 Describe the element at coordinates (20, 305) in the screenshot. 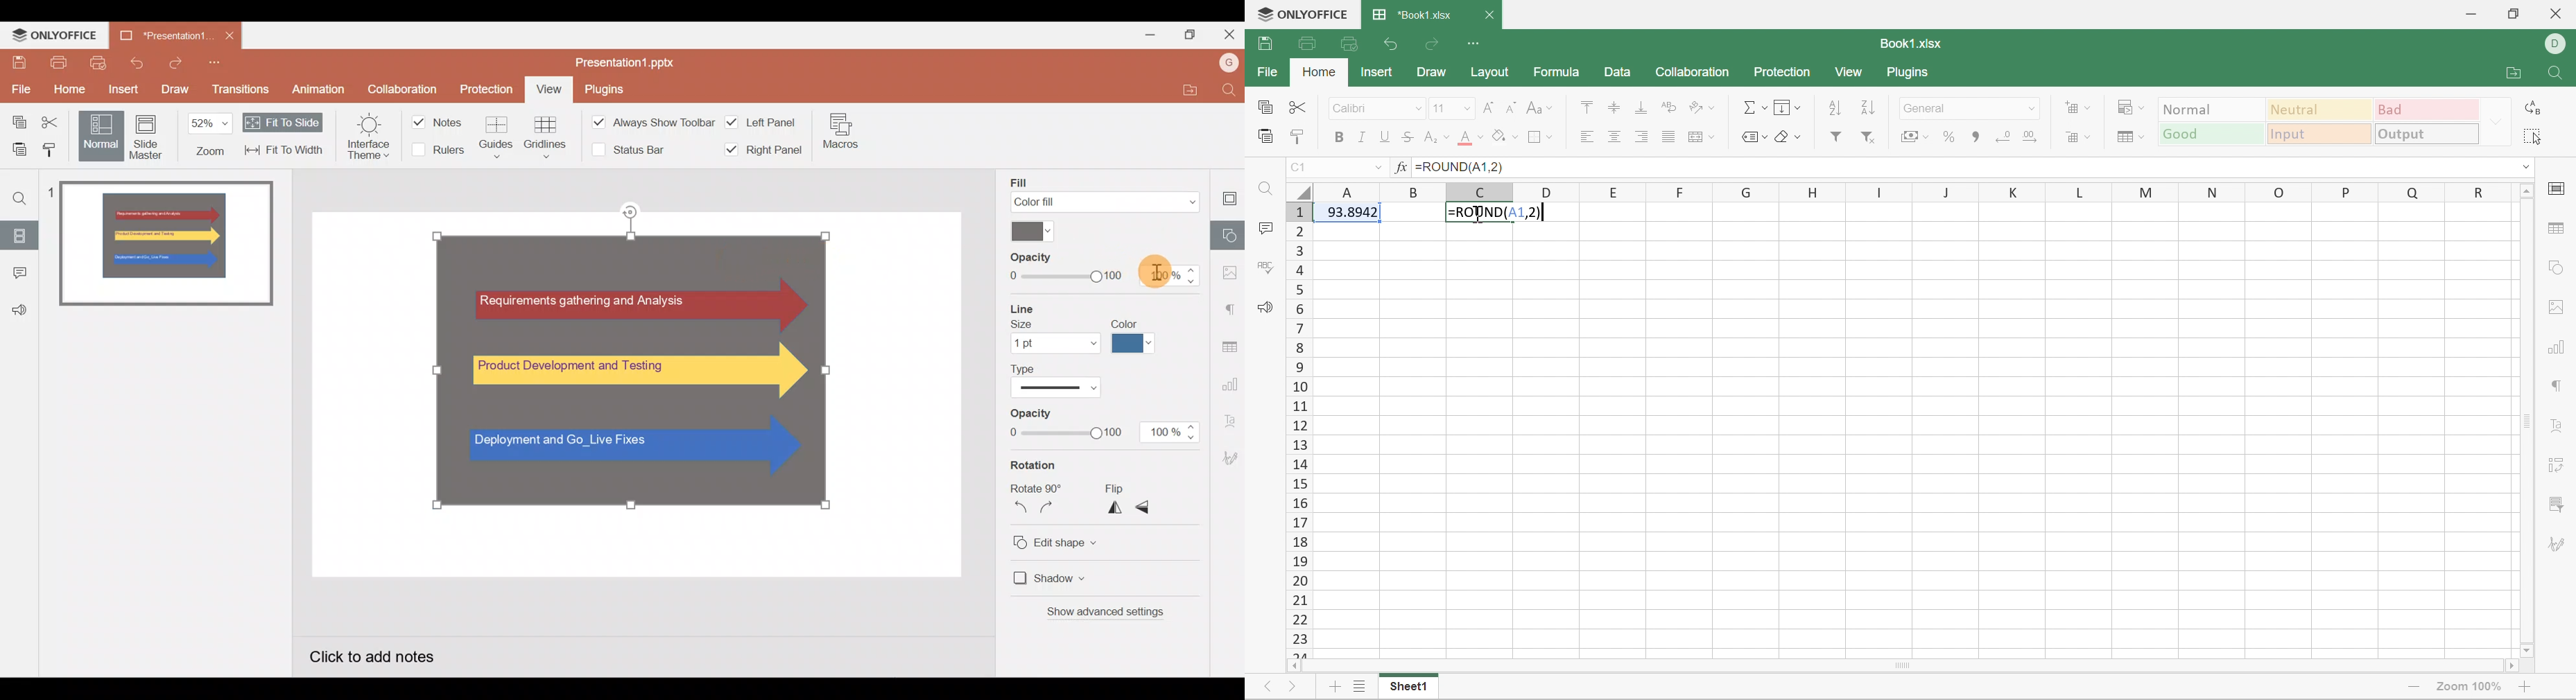

I see `Feedback & support` at that location.